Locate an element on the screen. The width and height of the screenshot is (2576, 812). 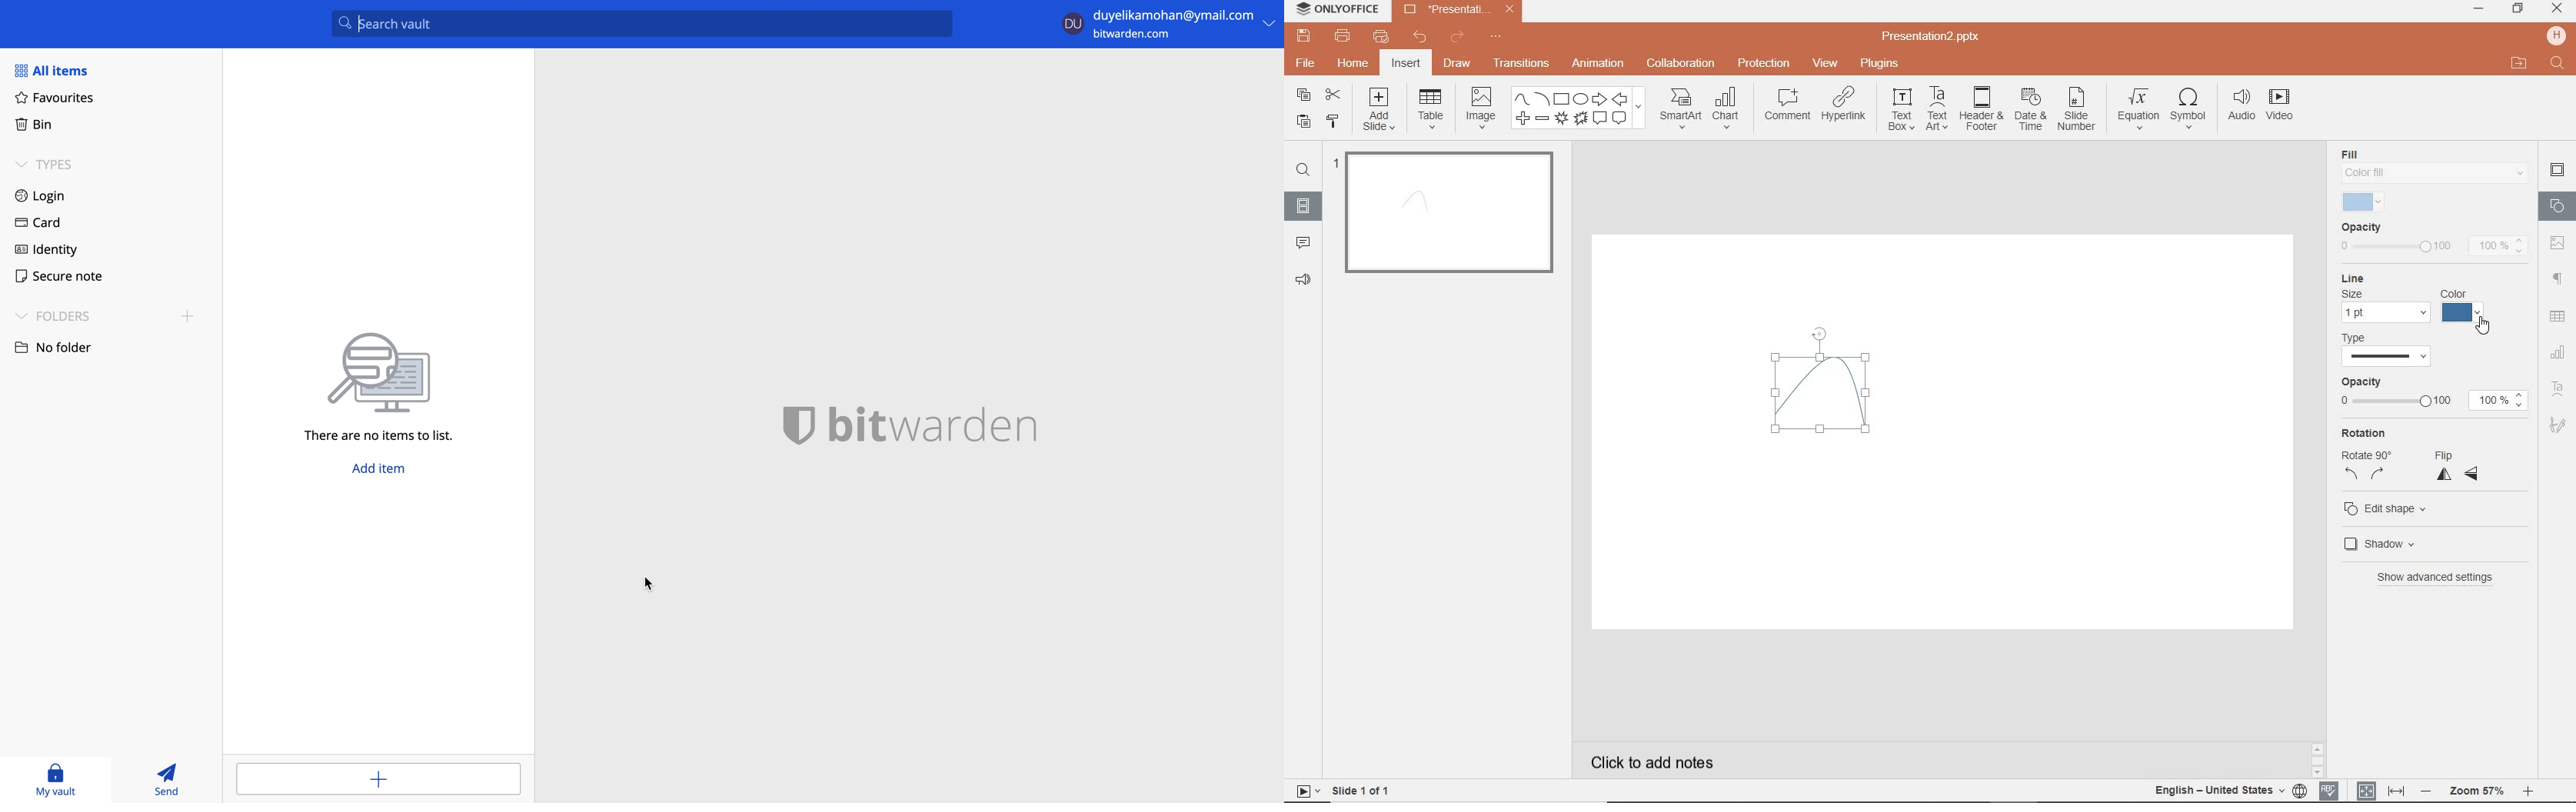
100% is located at coordinates (2496, 245).